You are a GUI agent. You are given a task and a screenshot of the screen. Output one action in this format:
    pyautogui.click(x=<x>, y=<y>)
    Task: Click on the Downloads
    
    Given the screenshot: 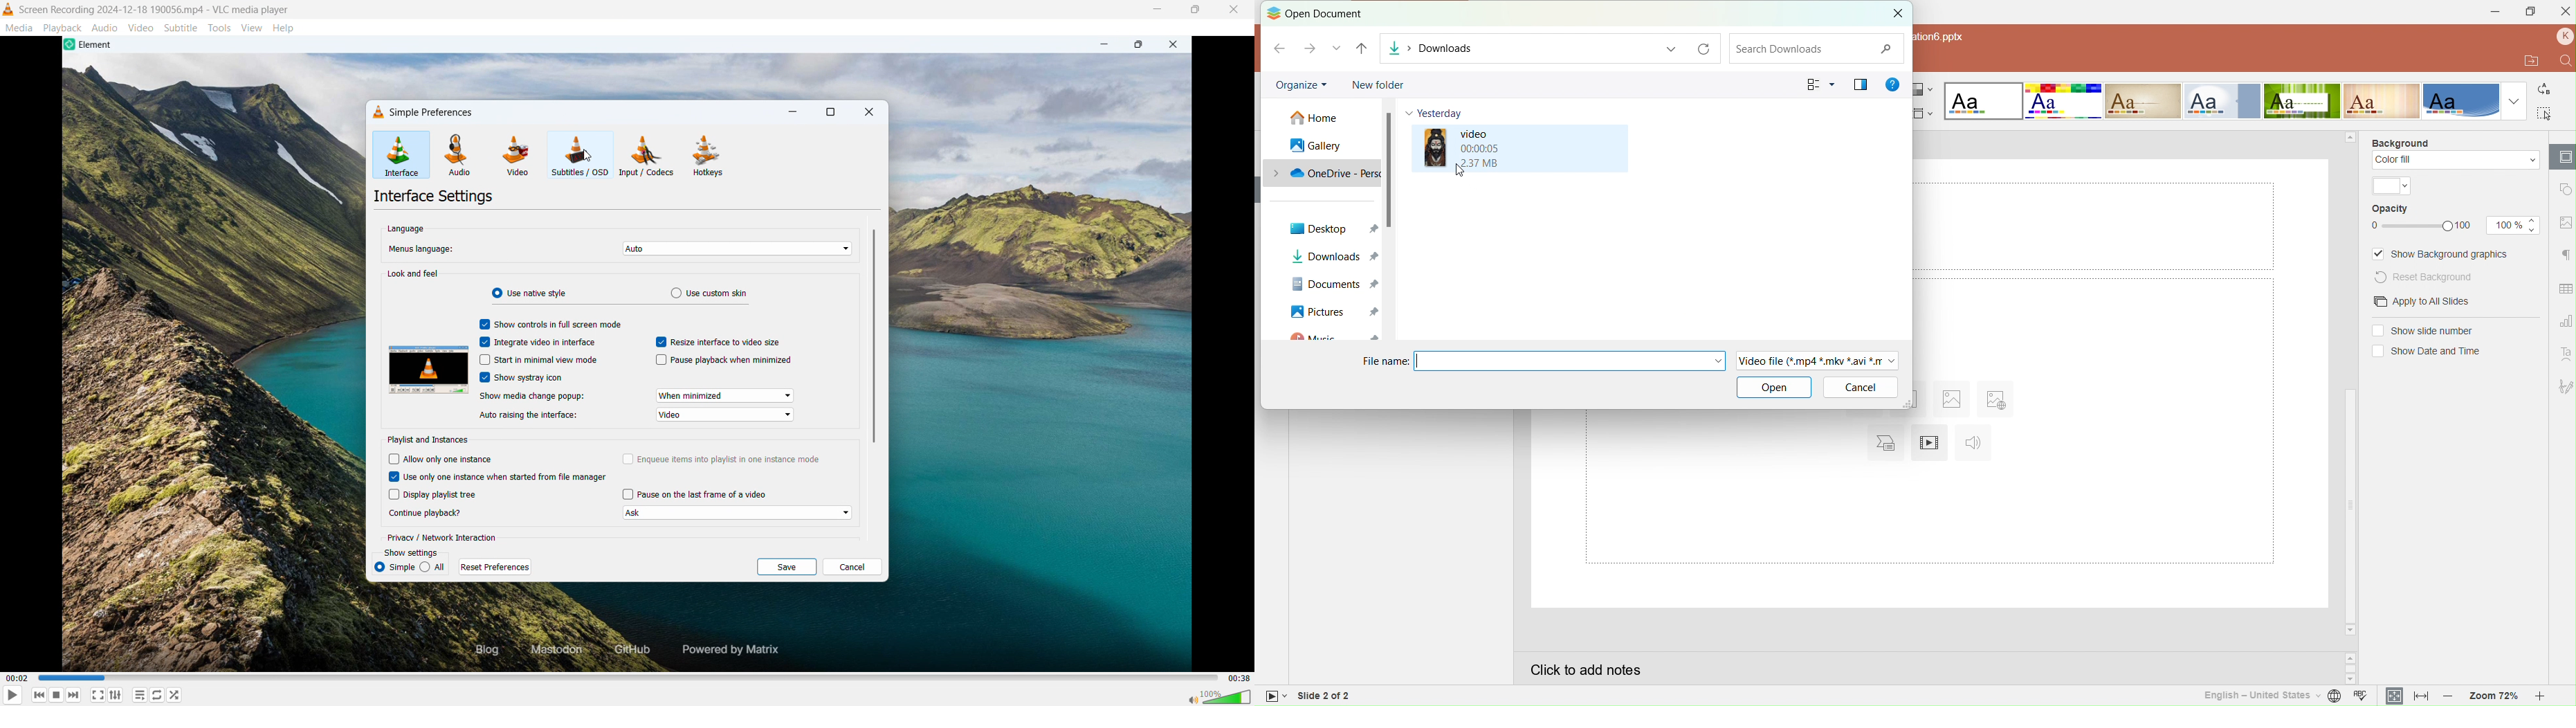 What is the action you would take?
    pyautogui.click(x=1331, y=257)
    